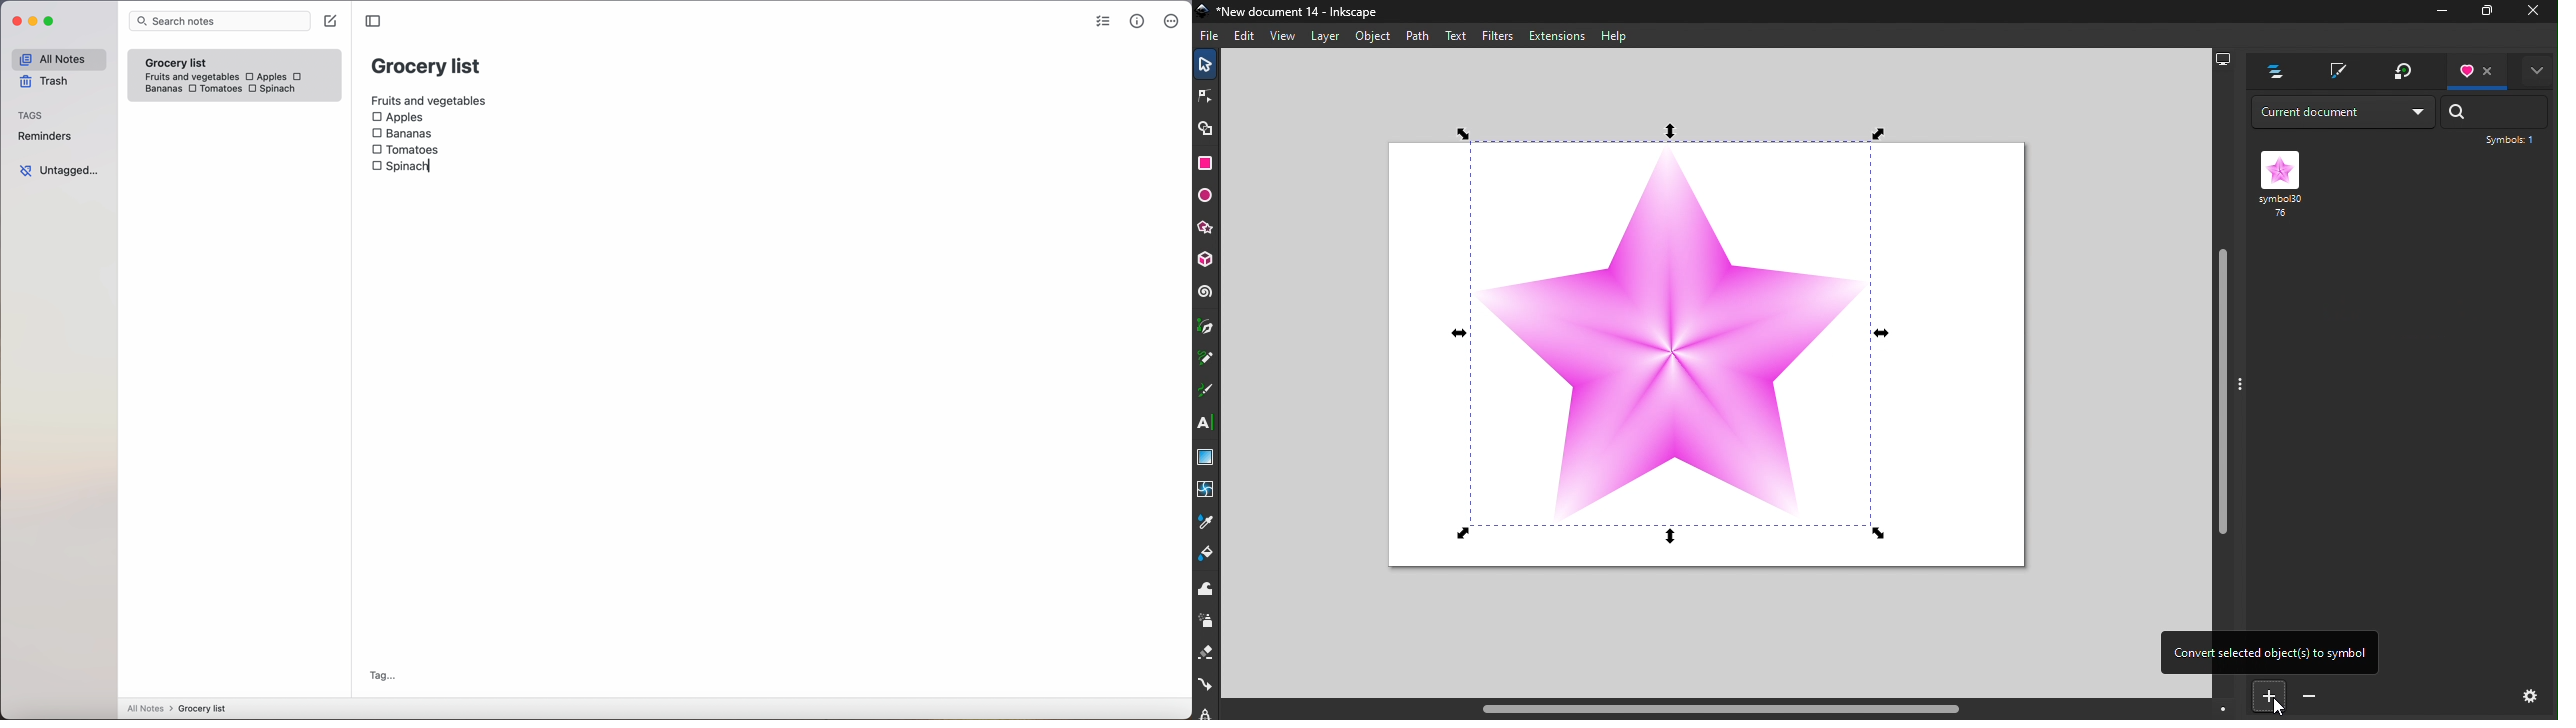  I want to click on Filters, so click(1499, 35).